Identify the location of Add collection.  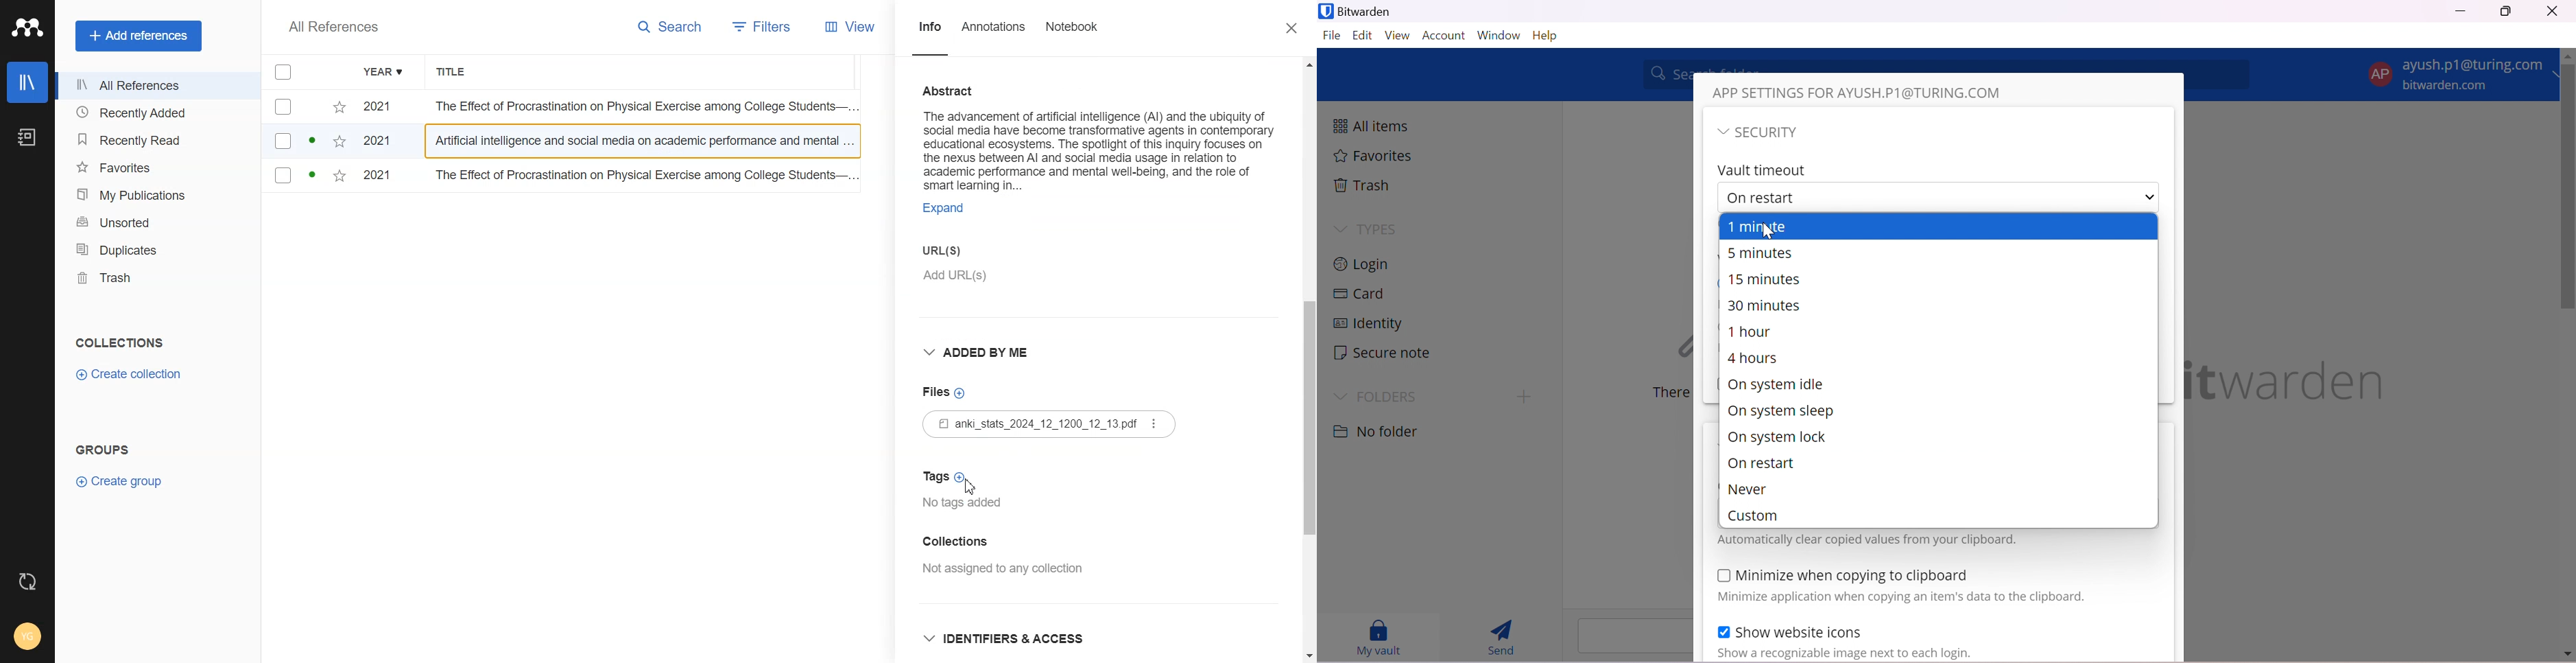
(1007, 544).